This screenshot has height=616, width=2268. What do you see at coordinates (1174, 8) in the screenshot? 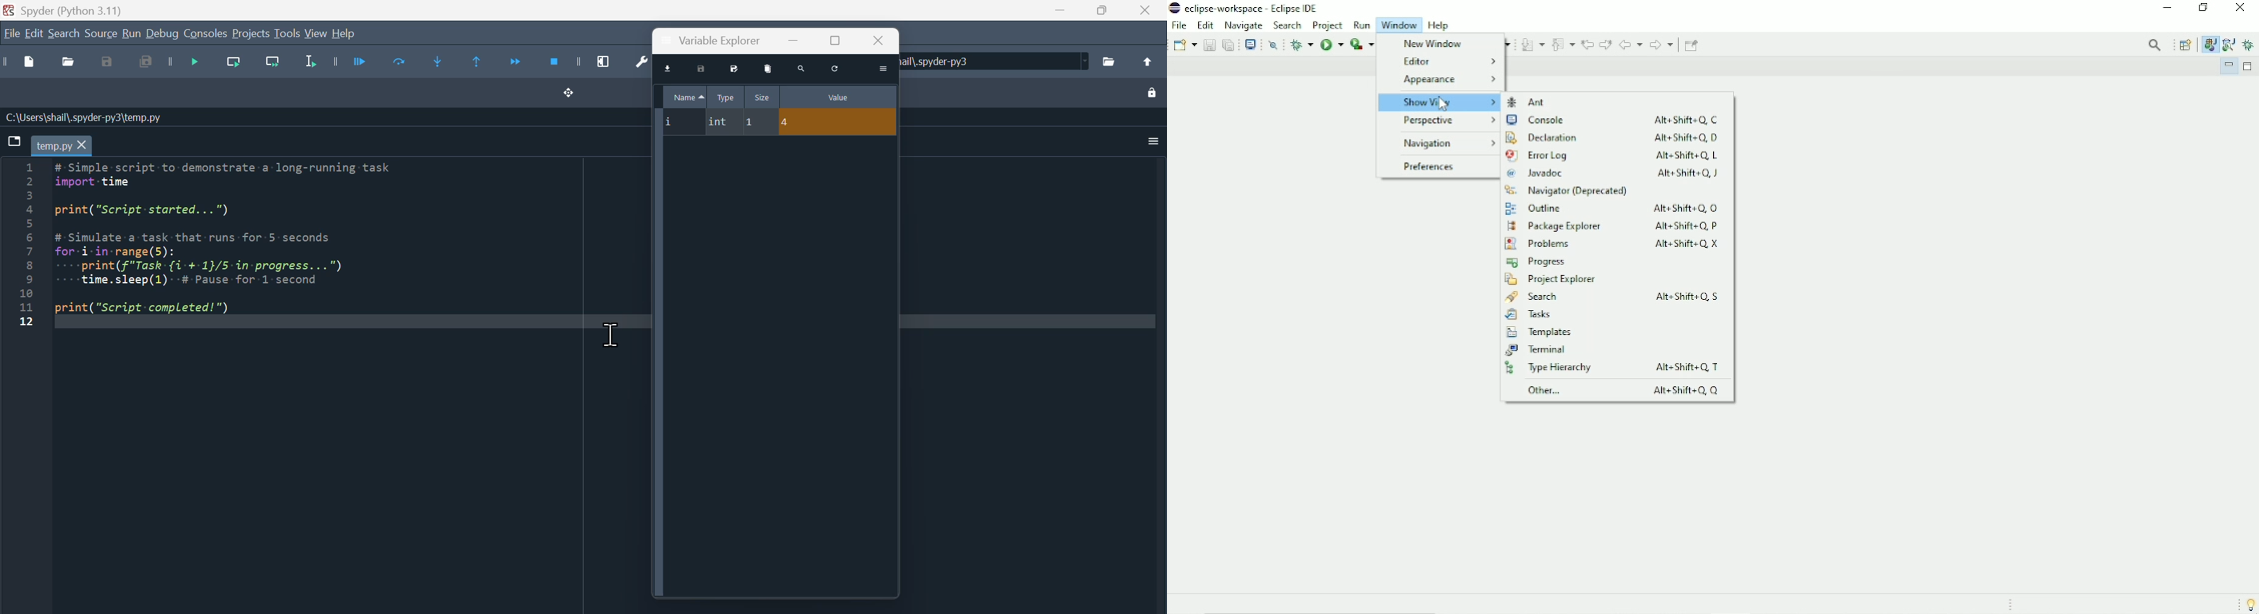
I see `eclipse logo ` at bounding box center [1174, 8].